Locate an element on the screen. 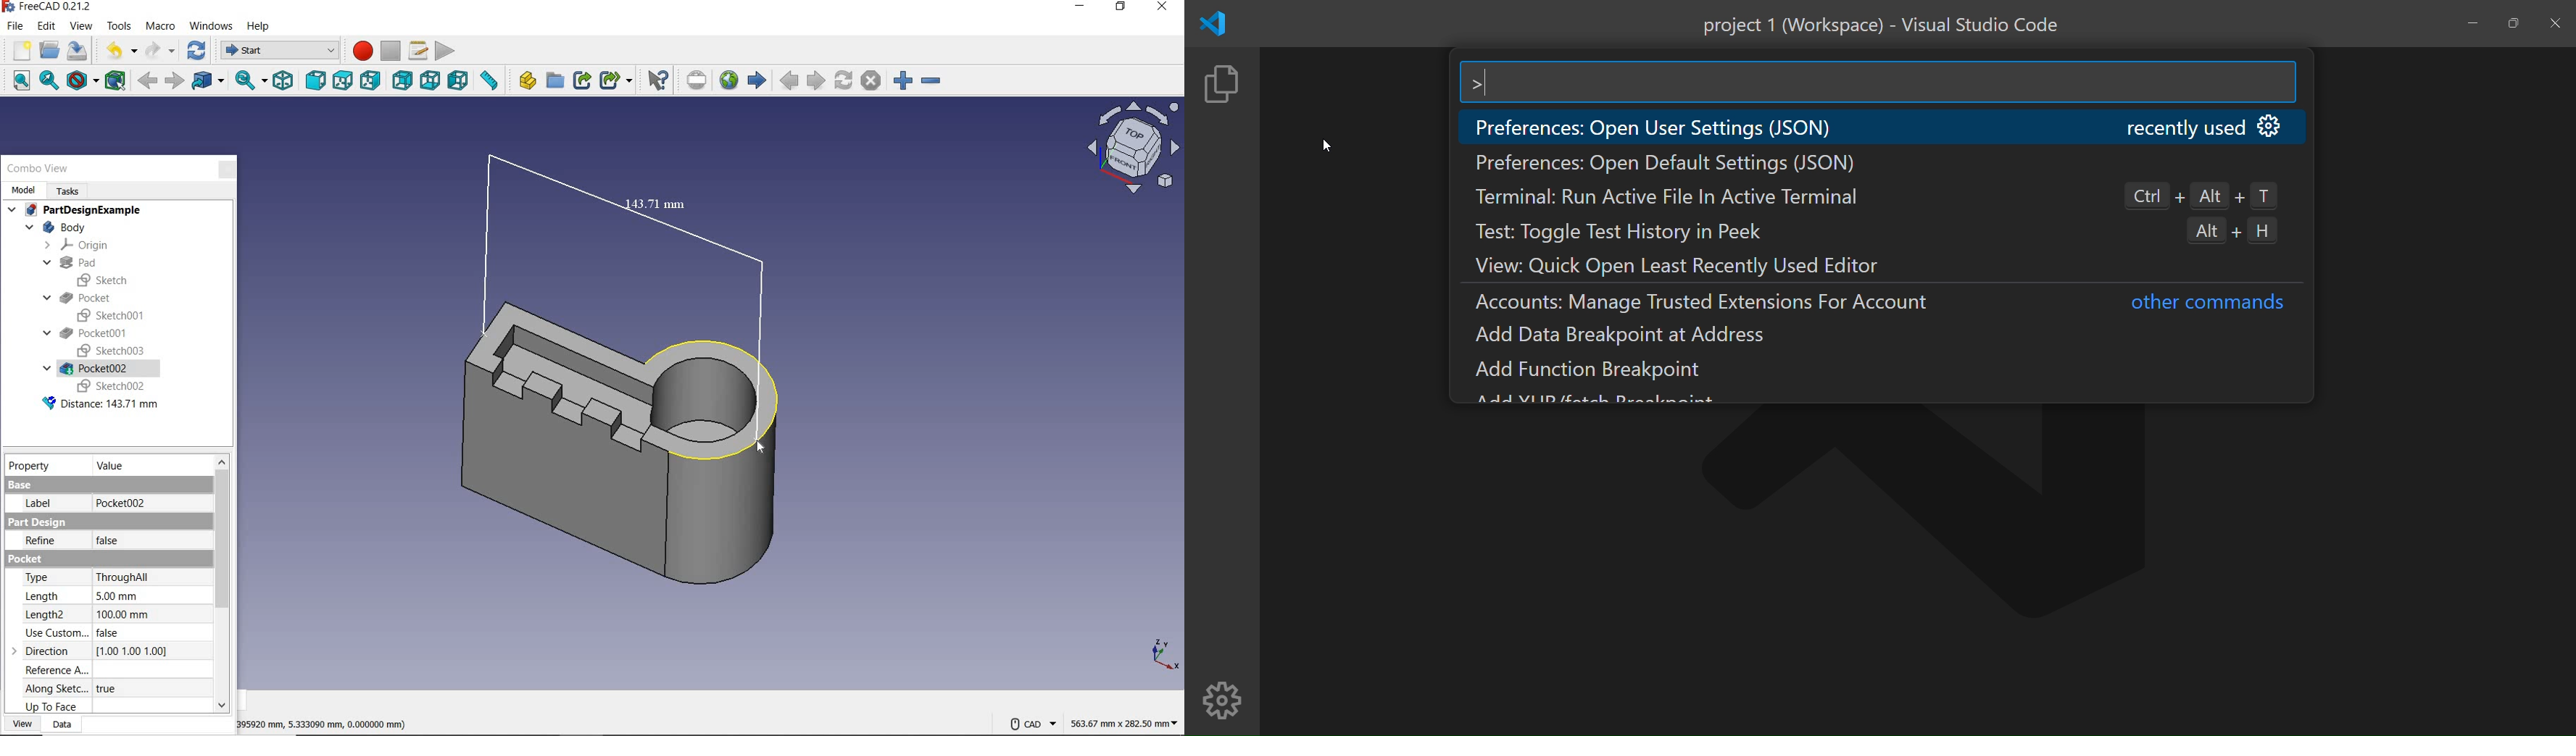 The height and width of the screenshot is (756, 2576). BODY is located at coordinates (54, 228).